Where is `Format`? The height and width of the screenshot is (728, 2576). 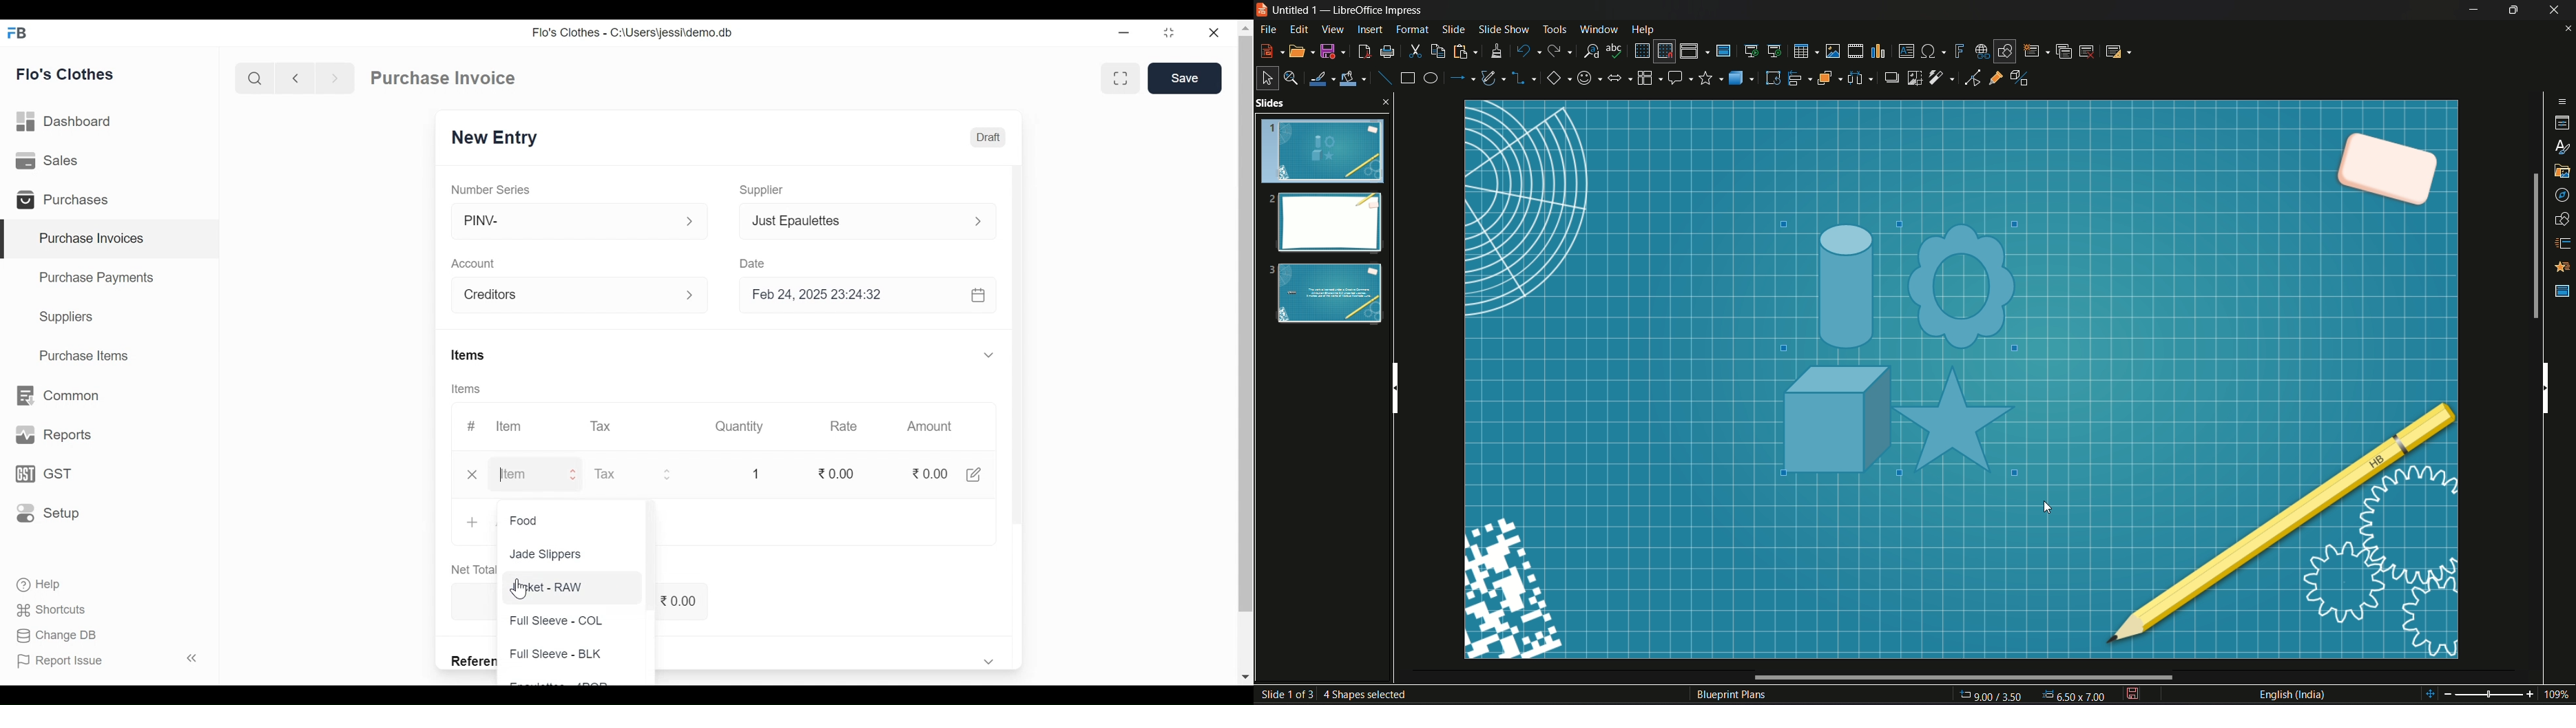
Format is located at coordinates (1413, 30).